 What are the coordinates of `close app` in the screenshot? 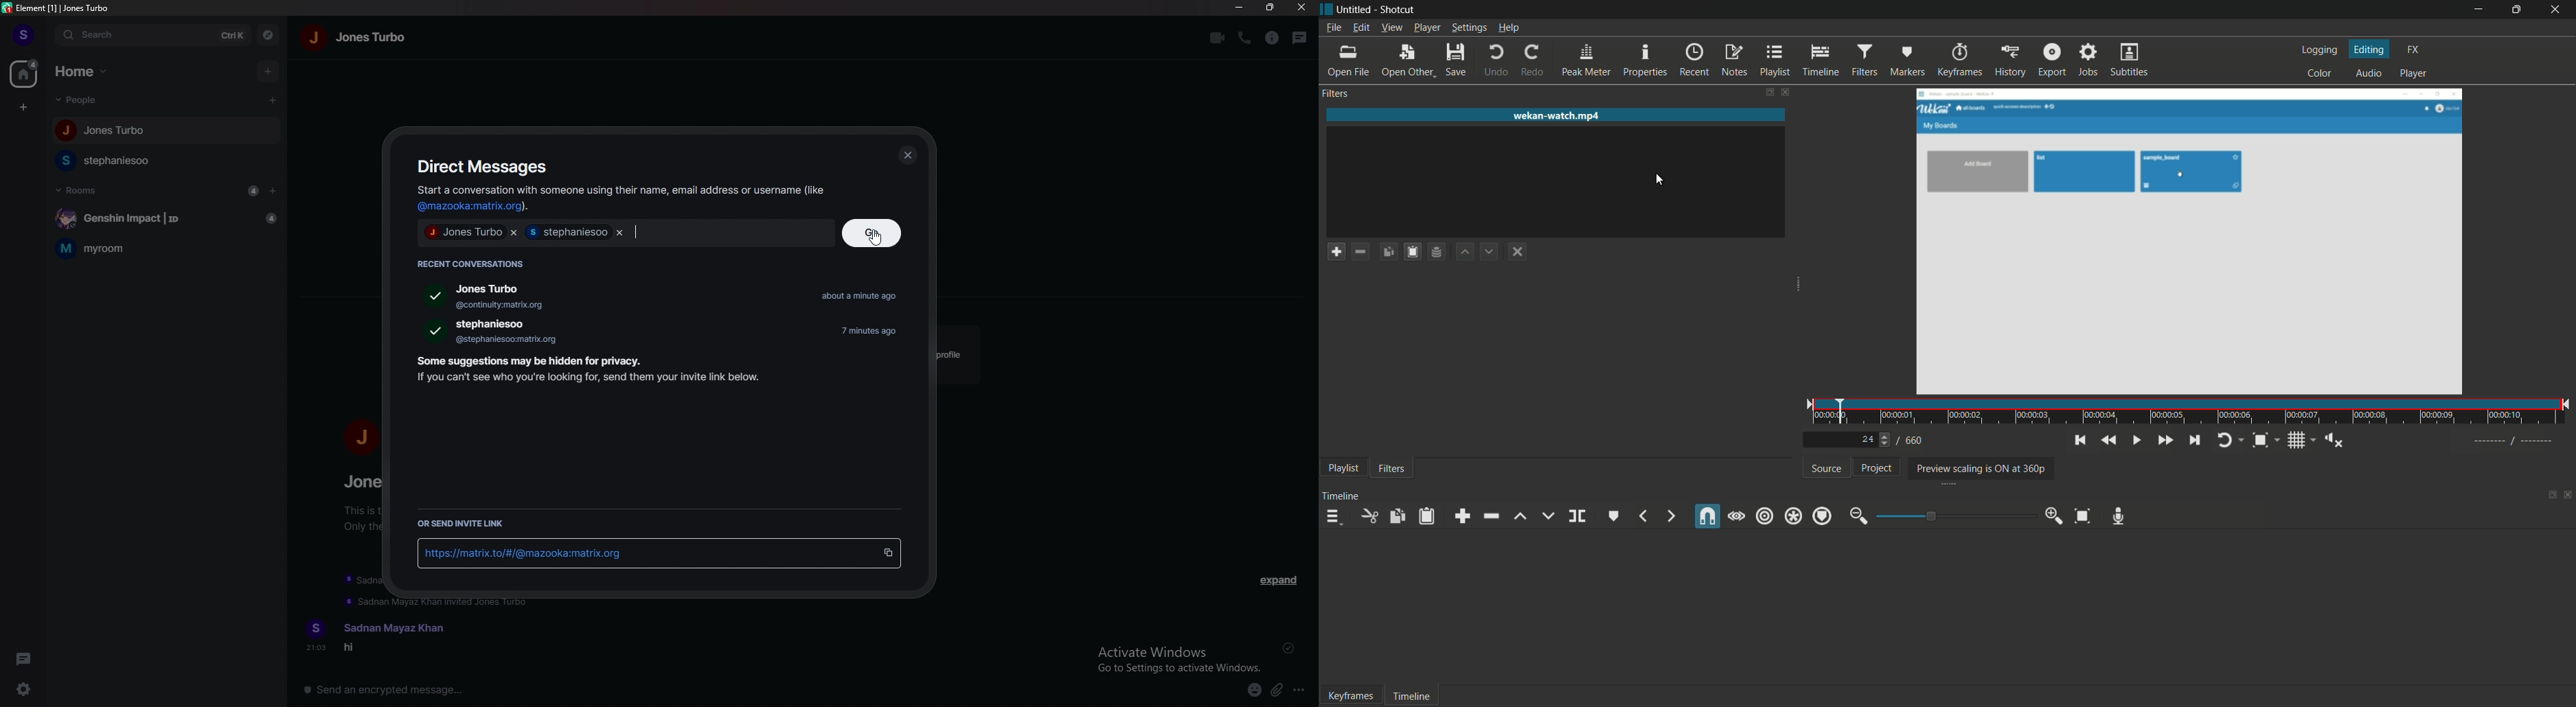 It's located at (2557, 9).